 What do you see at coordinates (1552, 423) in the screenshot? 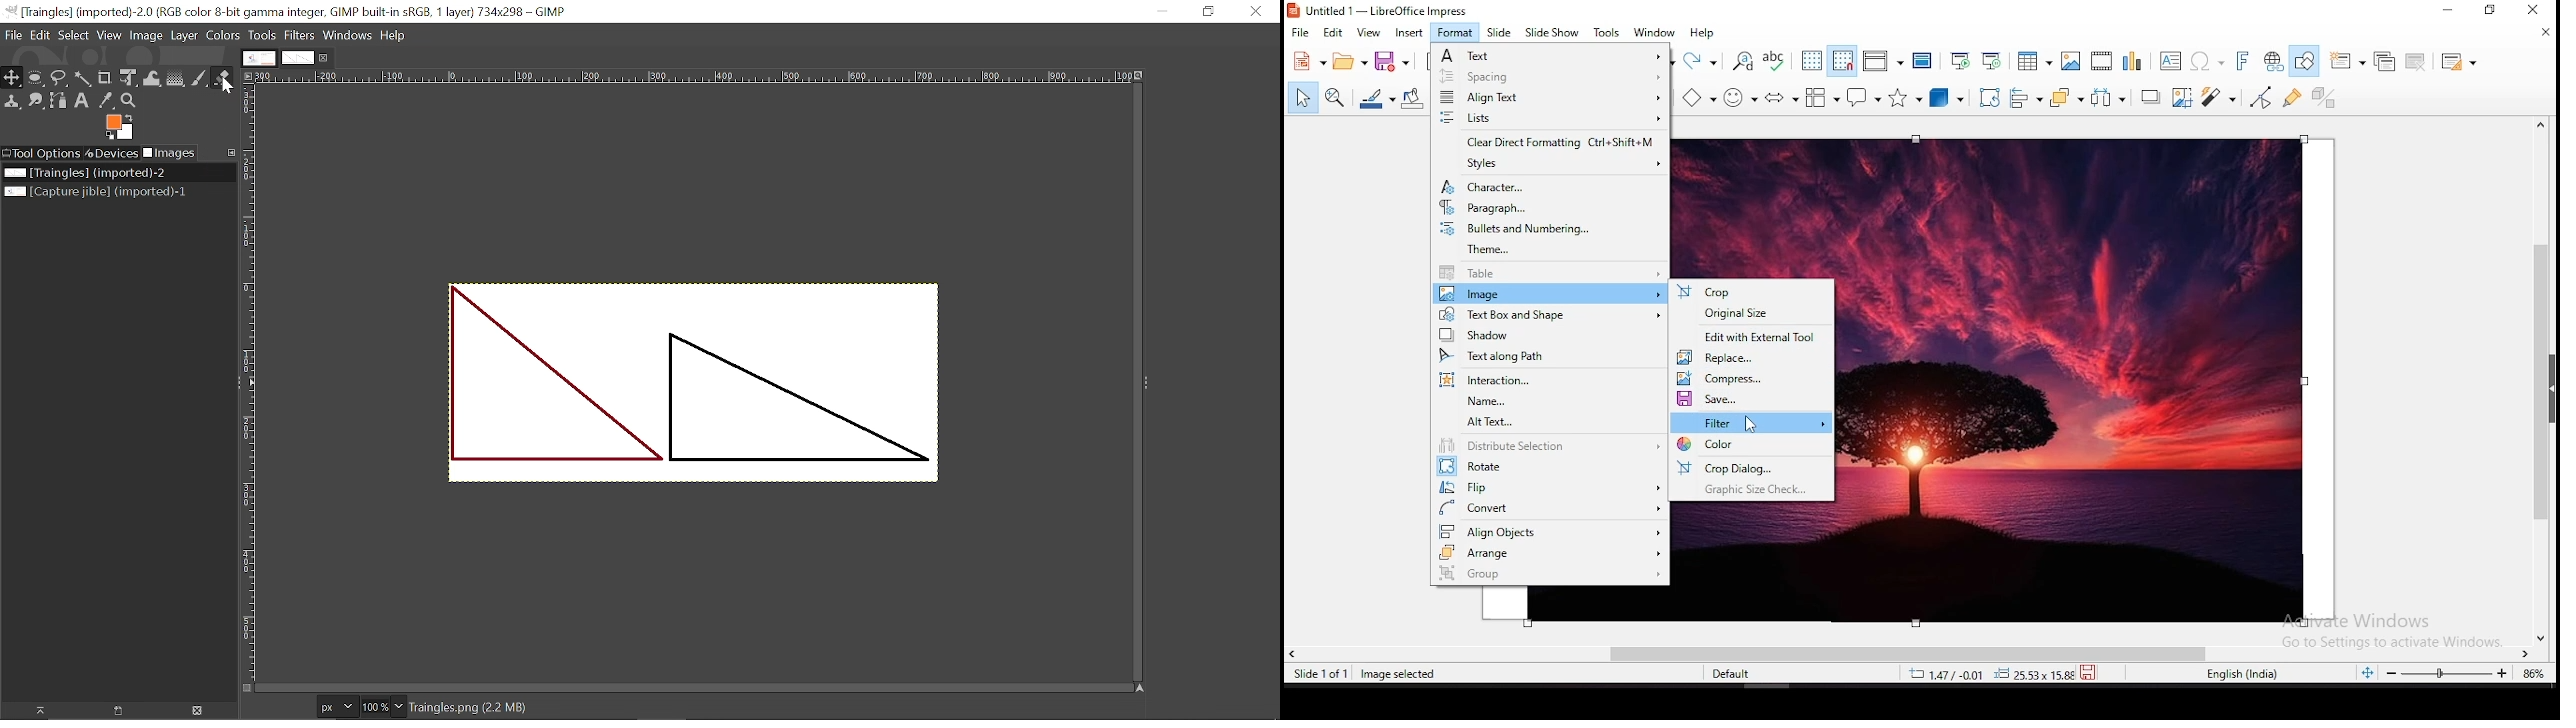
I see `alt text` at bounding box center [1552, 423].